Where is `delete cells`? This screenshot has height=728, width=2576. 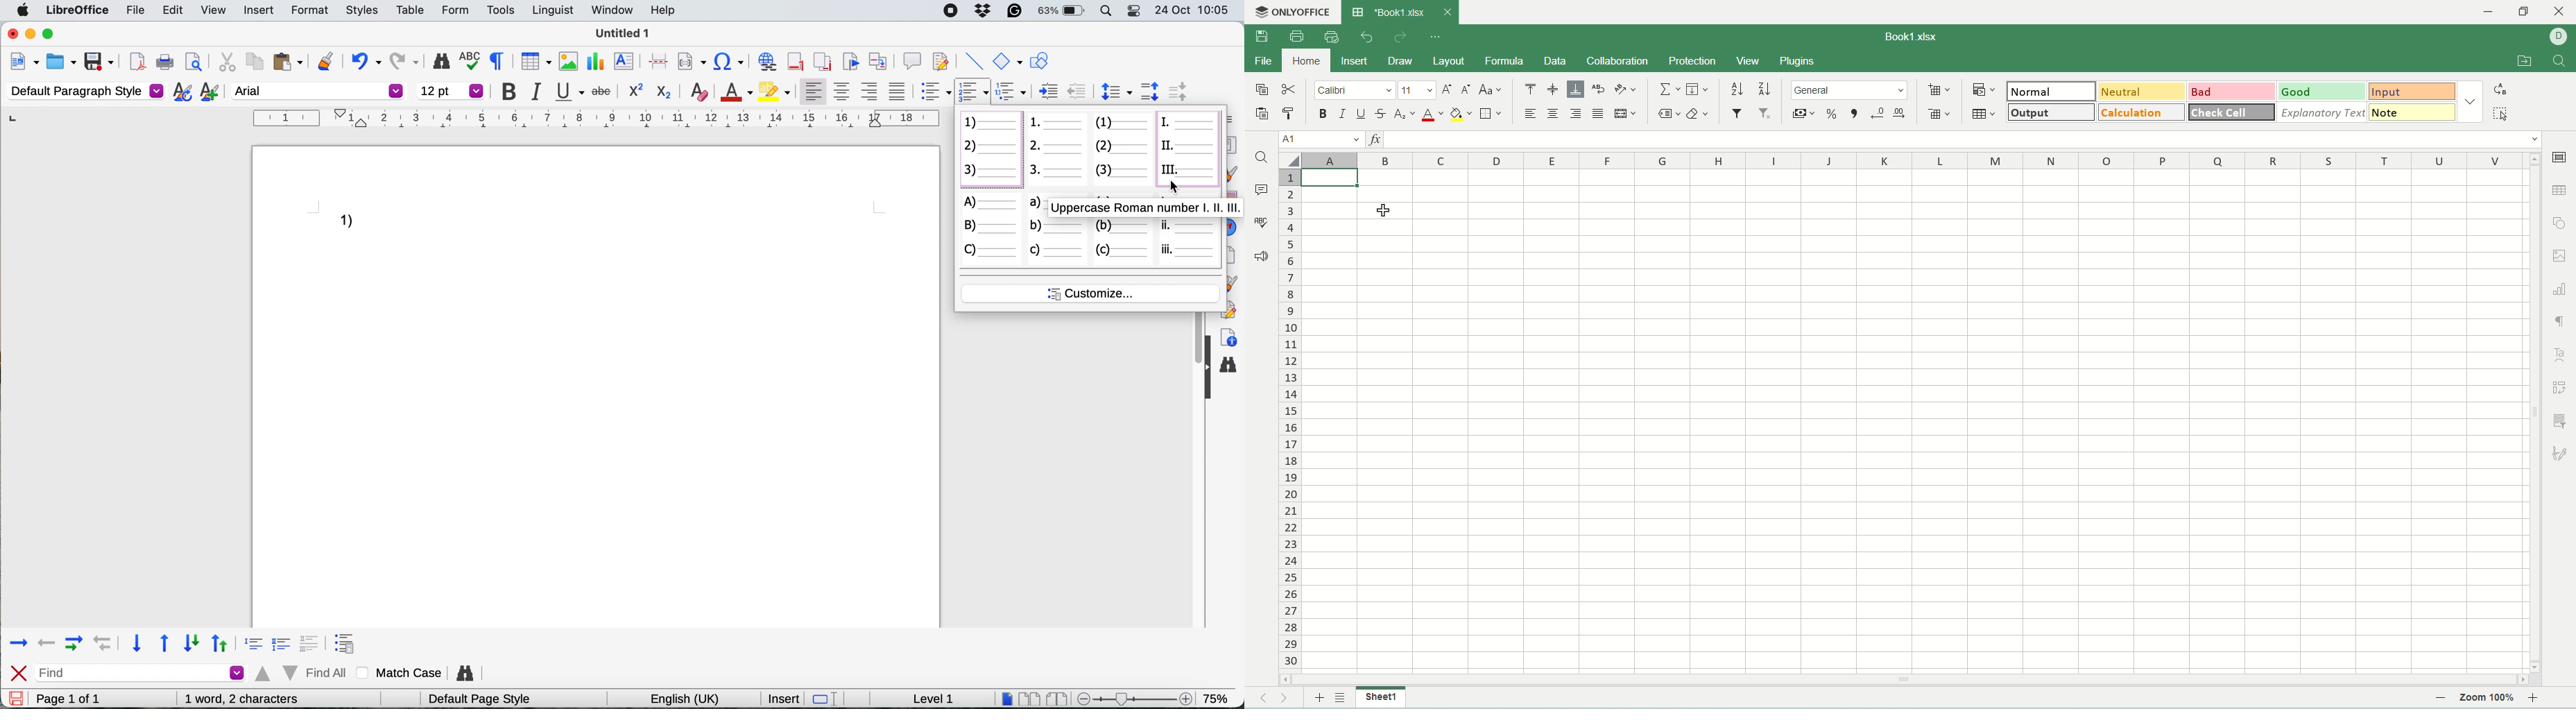
delete cells is located at coordinates (1939, 111).